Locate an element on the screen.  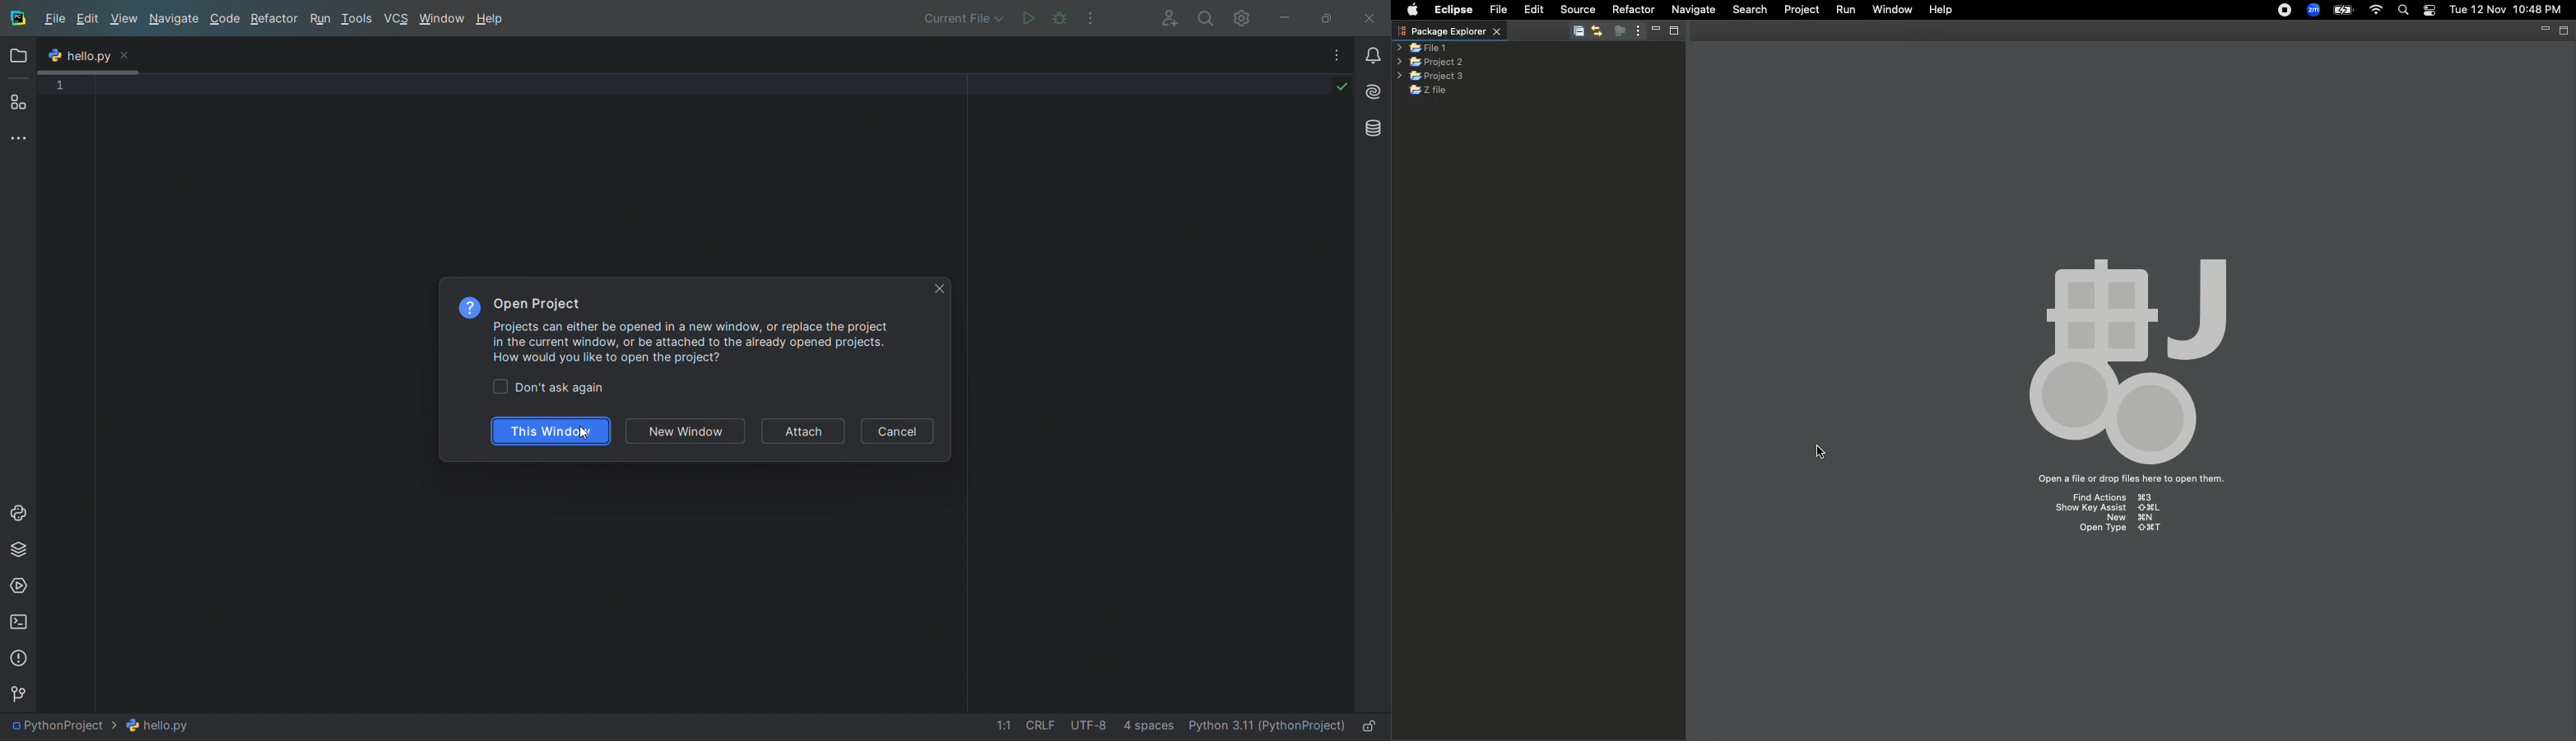
Zoom is located at coordinates (2313, 10).